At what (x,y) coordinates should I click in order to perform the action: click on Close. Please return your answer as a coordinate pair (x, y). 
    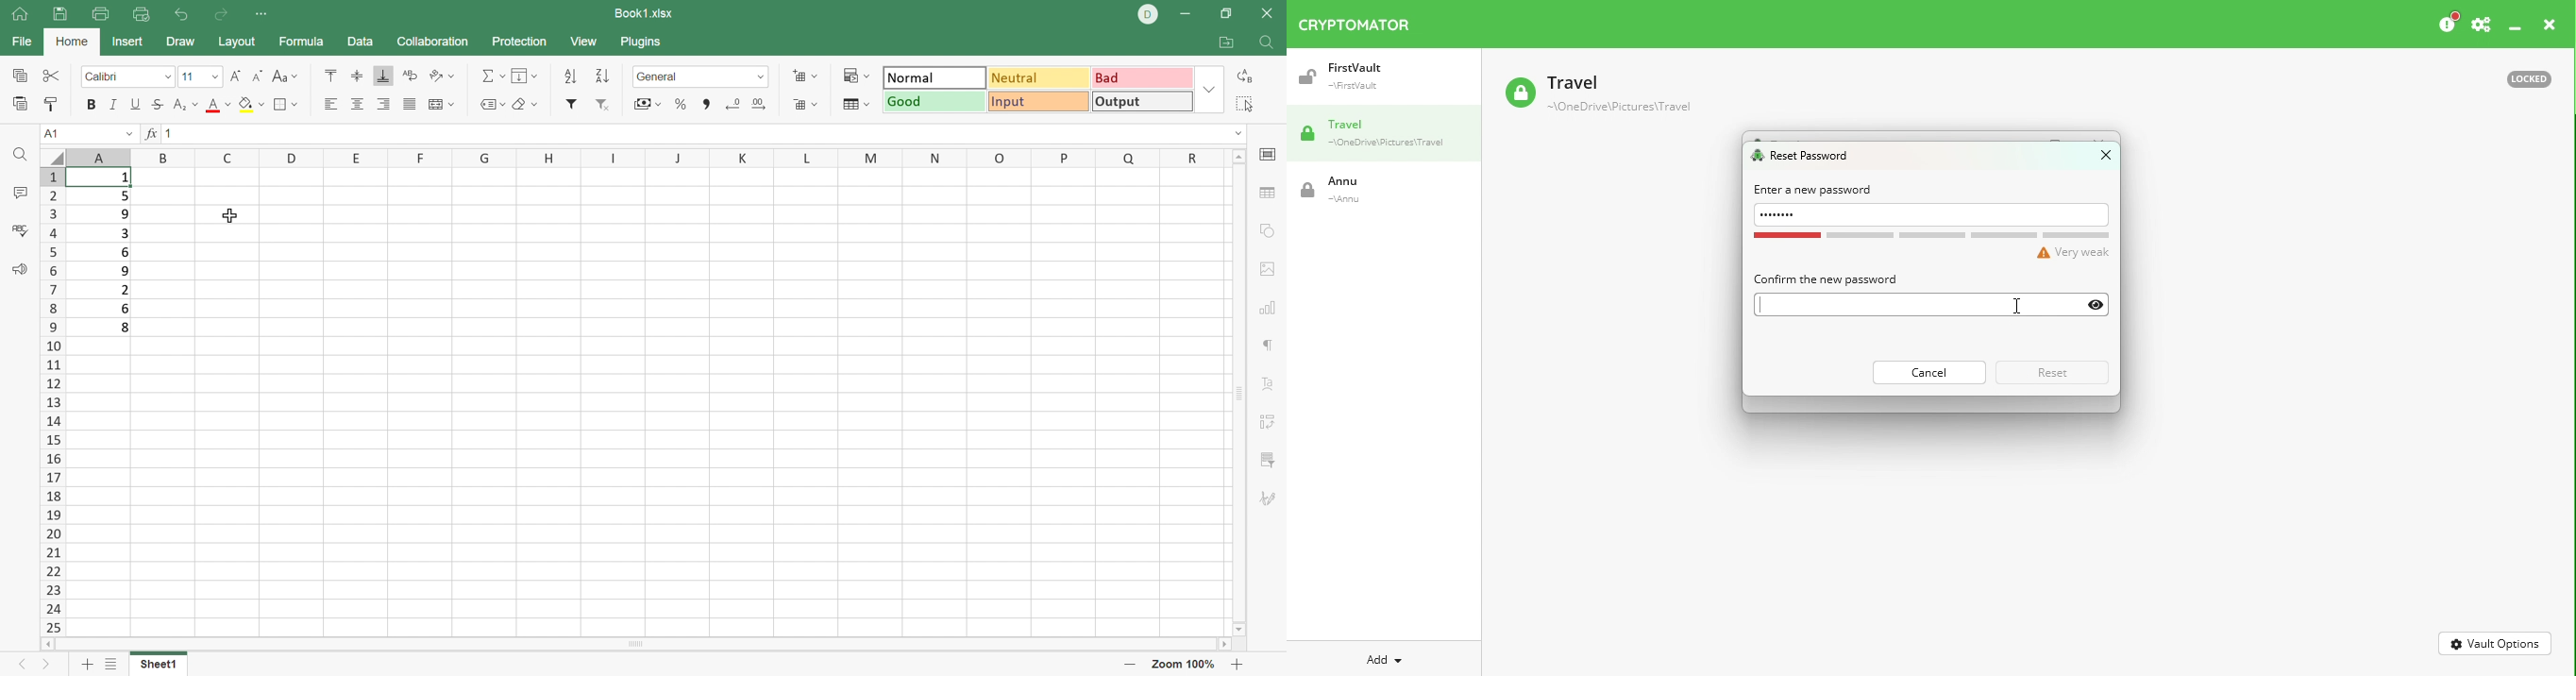
    Looking at the image, I should click on (1271, 11).